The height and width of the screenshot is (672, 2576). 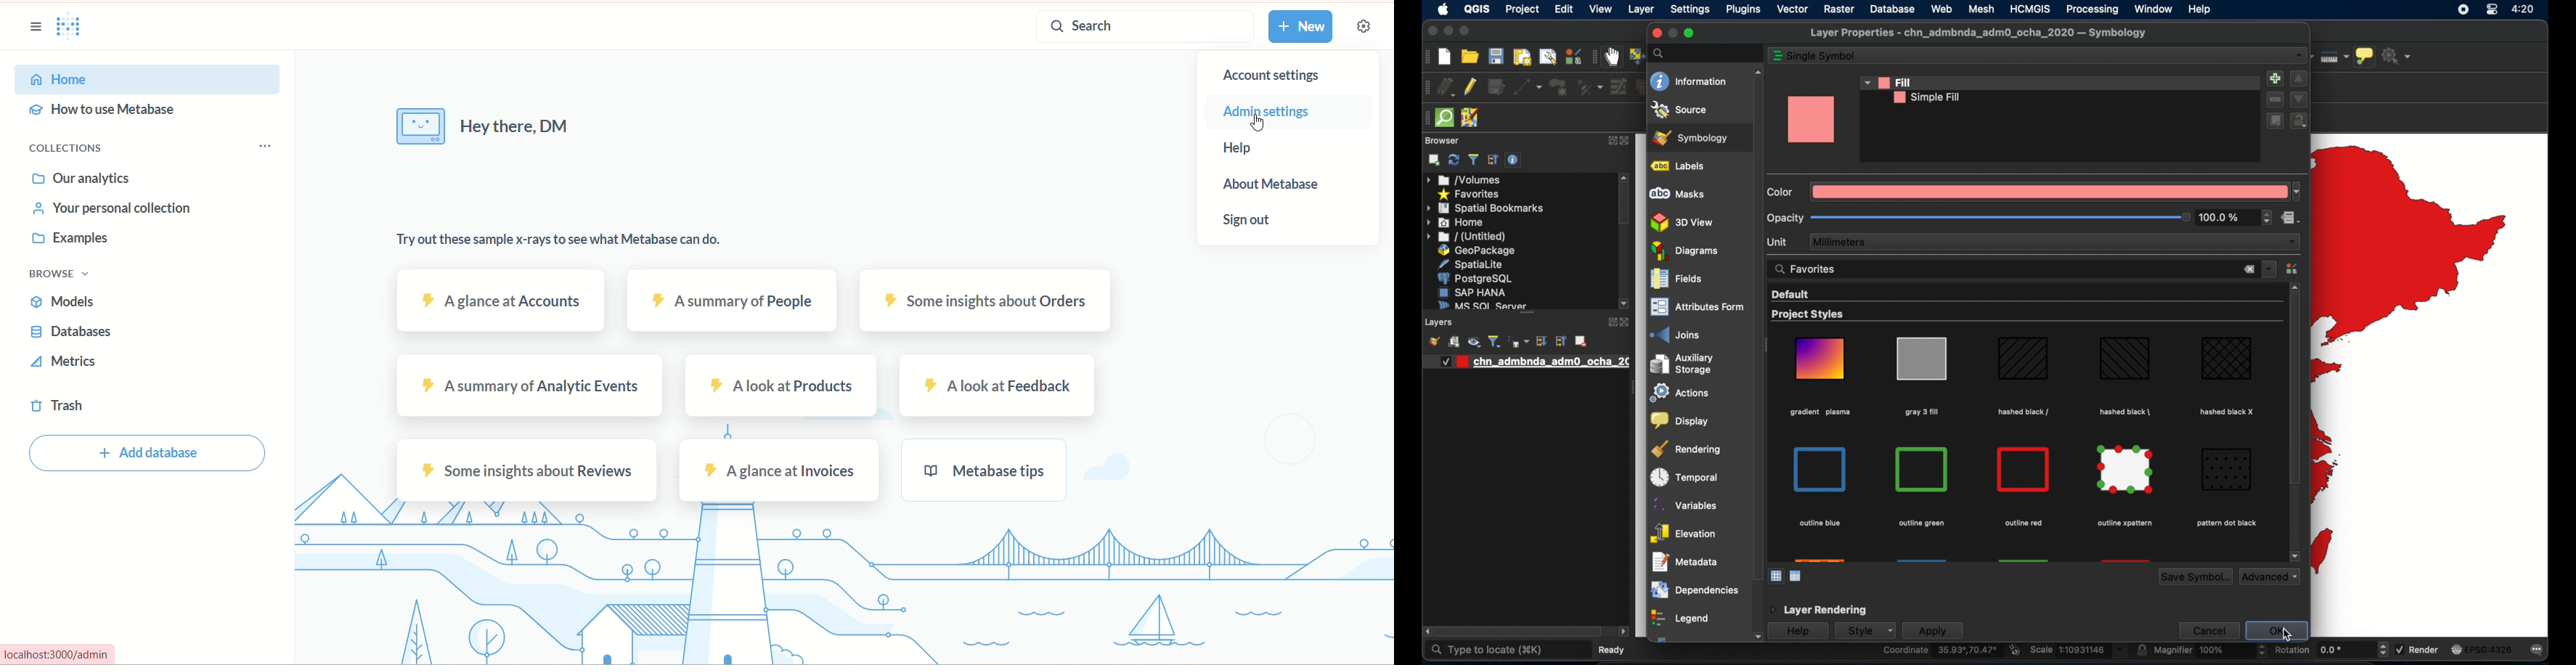 What do you see at coordinates (1589, 87) in the screenshot?
I see `vertex tool` at bounding box center [1589, 87].